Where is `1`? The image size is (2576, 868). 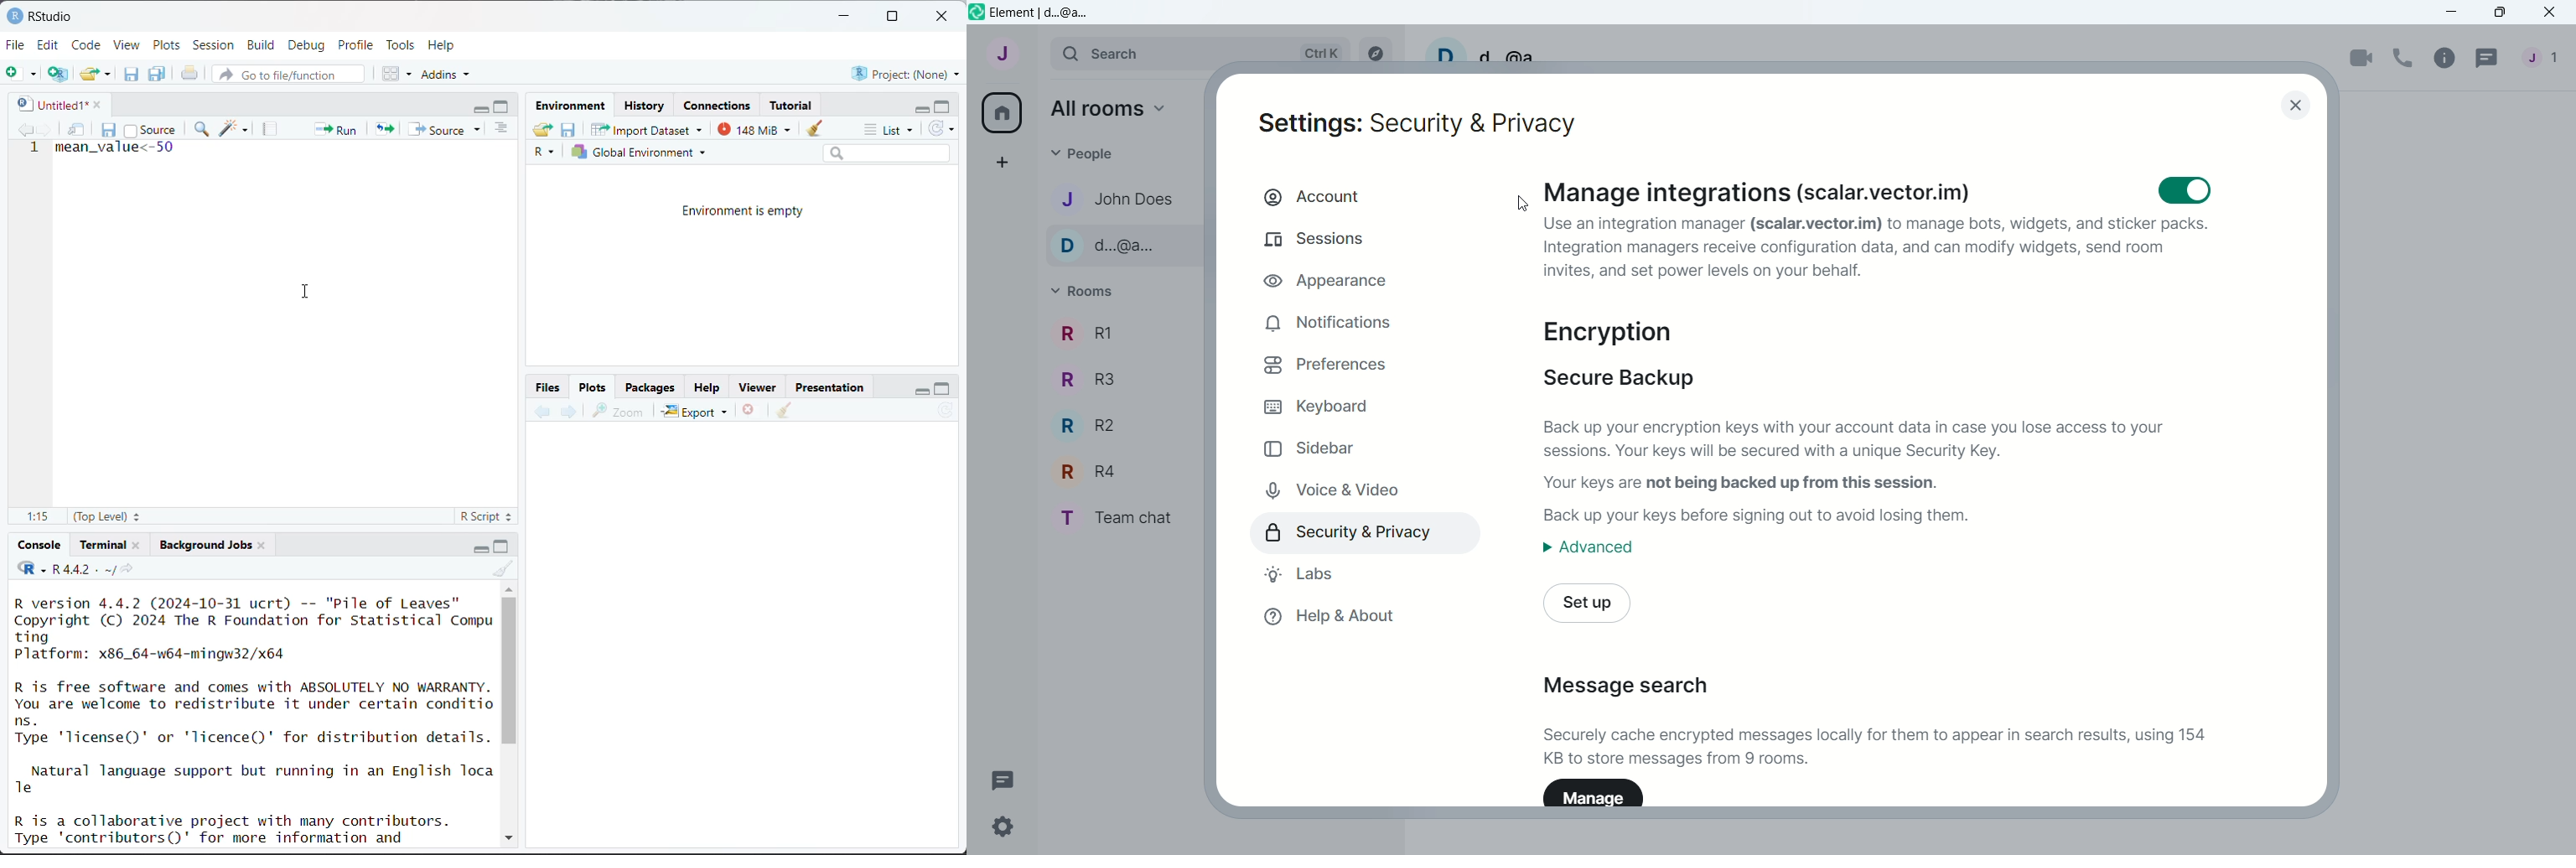
1 is located at coordinates (35, 149).